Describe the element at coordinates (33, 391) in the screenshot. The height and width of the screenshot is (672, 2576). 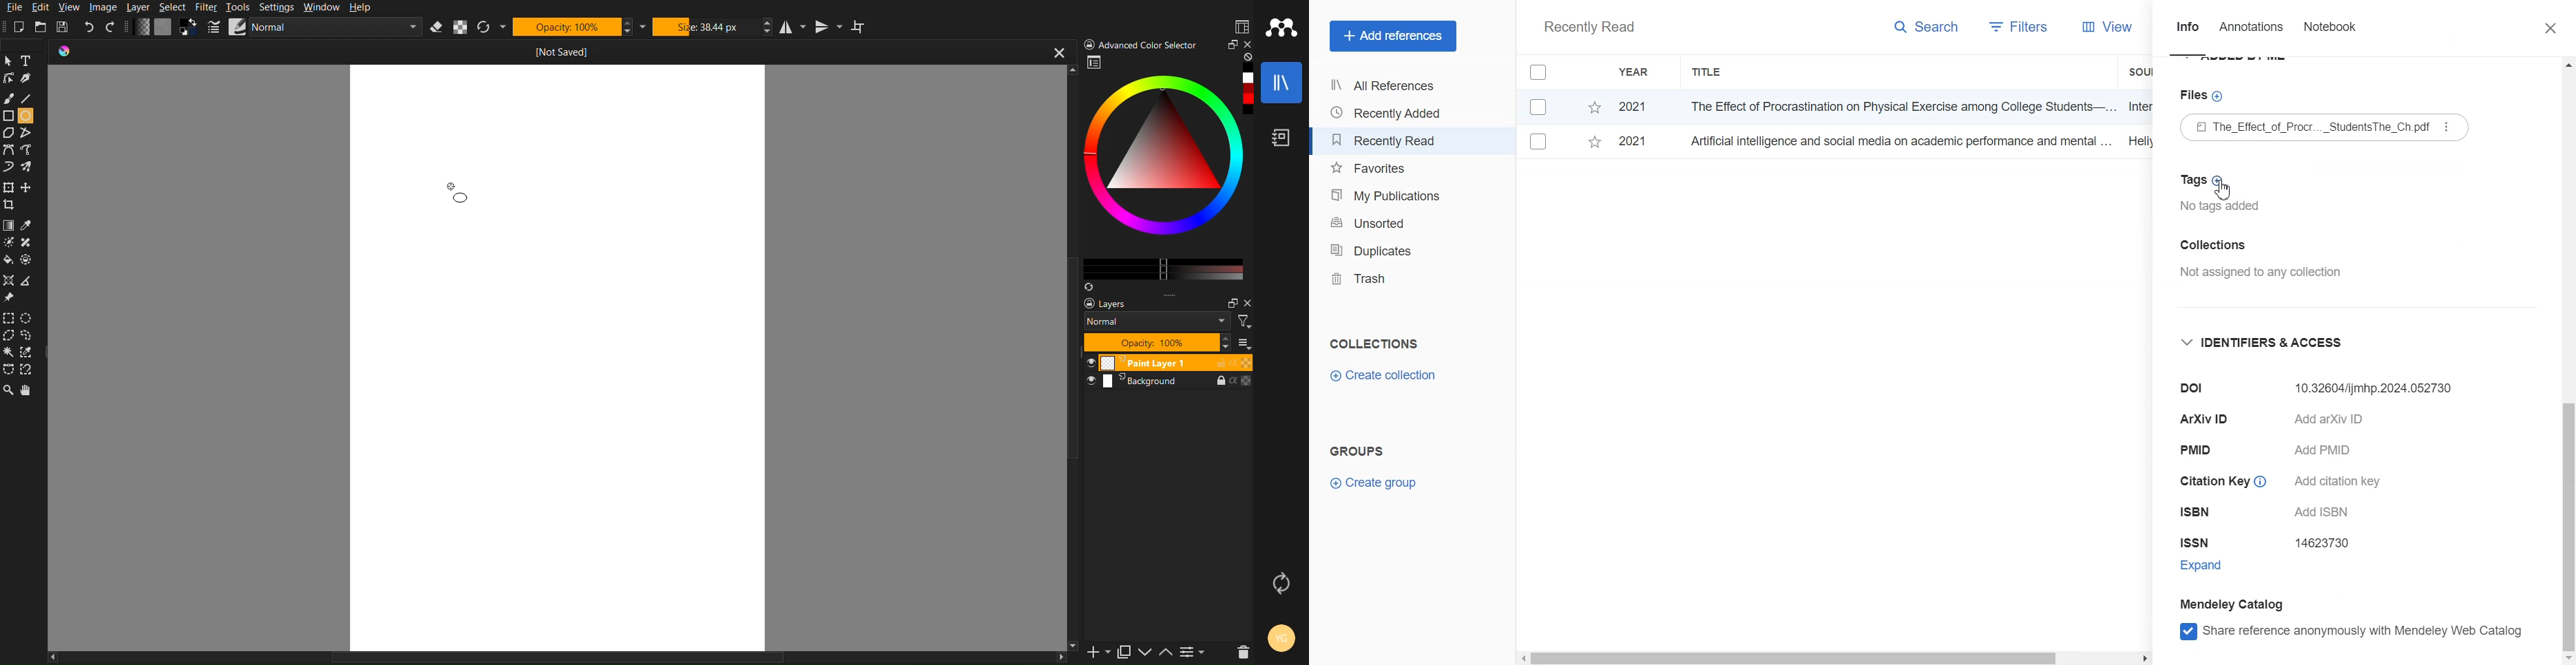
I see `Pan` at that location.